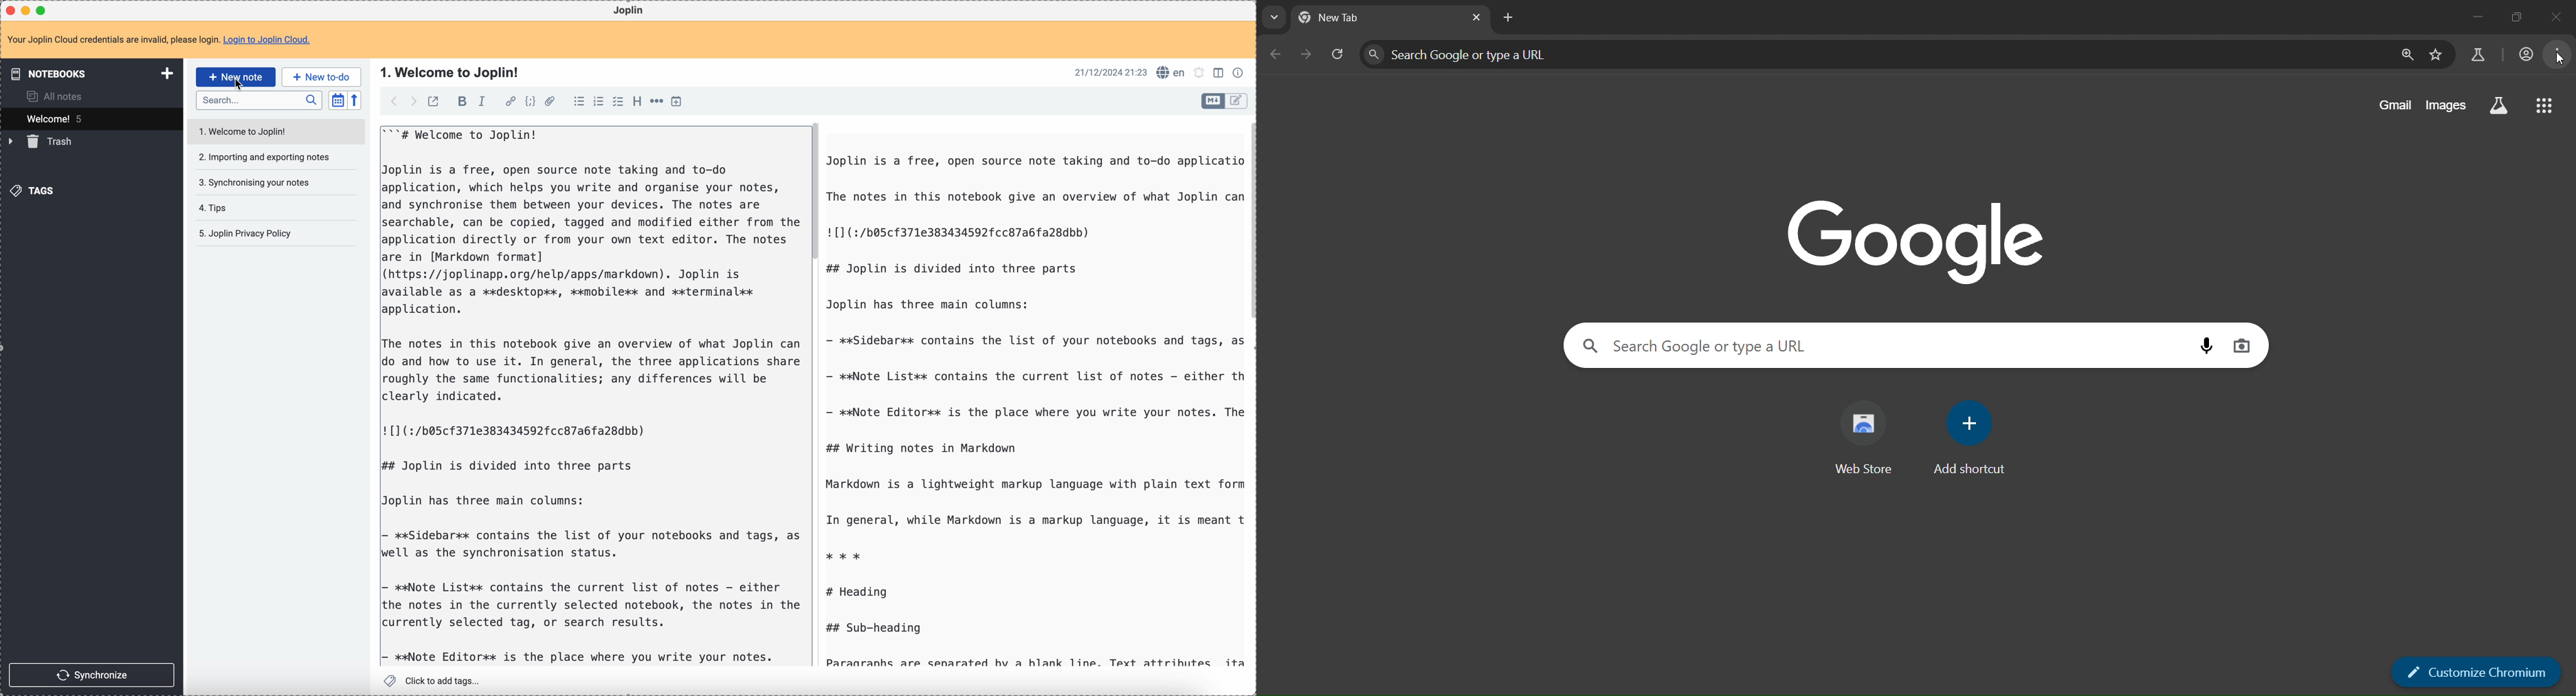  I want to click on hyperlink, so click(510, 102).